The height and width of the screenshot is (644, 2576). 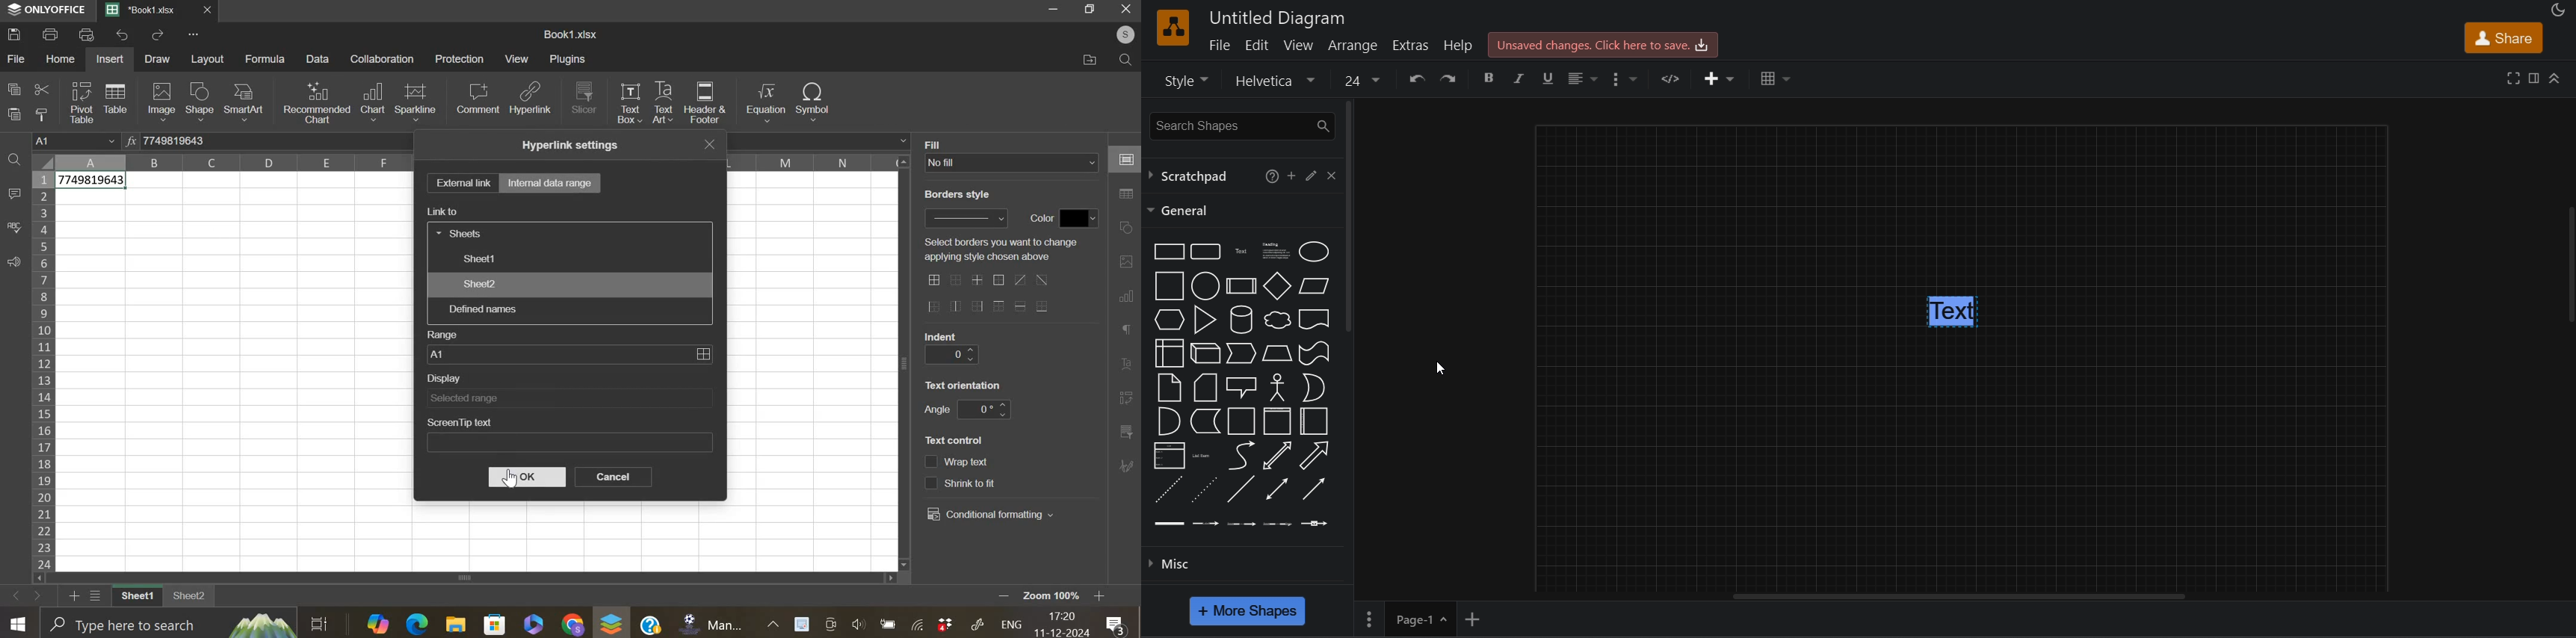 What do you see at coordinates (1219, 44) in the screenshot?
I see `file` at bounding box center [1219, 44].